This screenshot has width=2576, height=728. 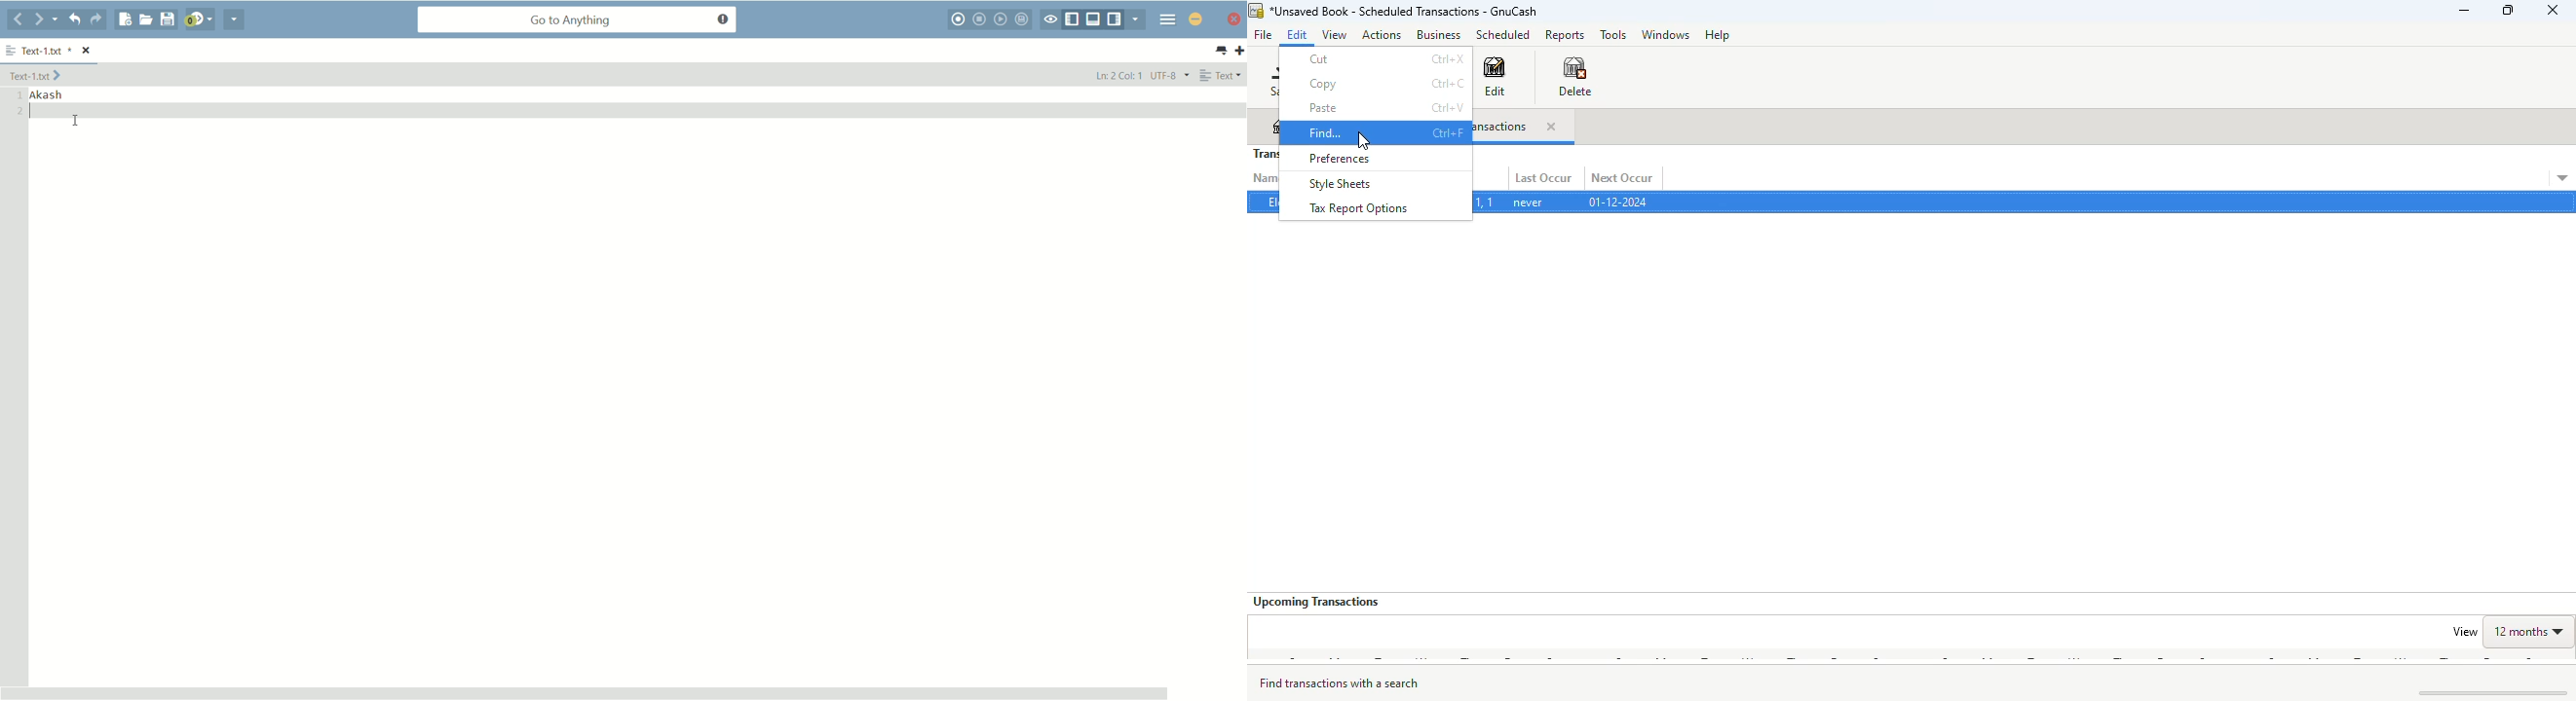 I want to click on show/hide right panel, so click(x=1114, y=19).